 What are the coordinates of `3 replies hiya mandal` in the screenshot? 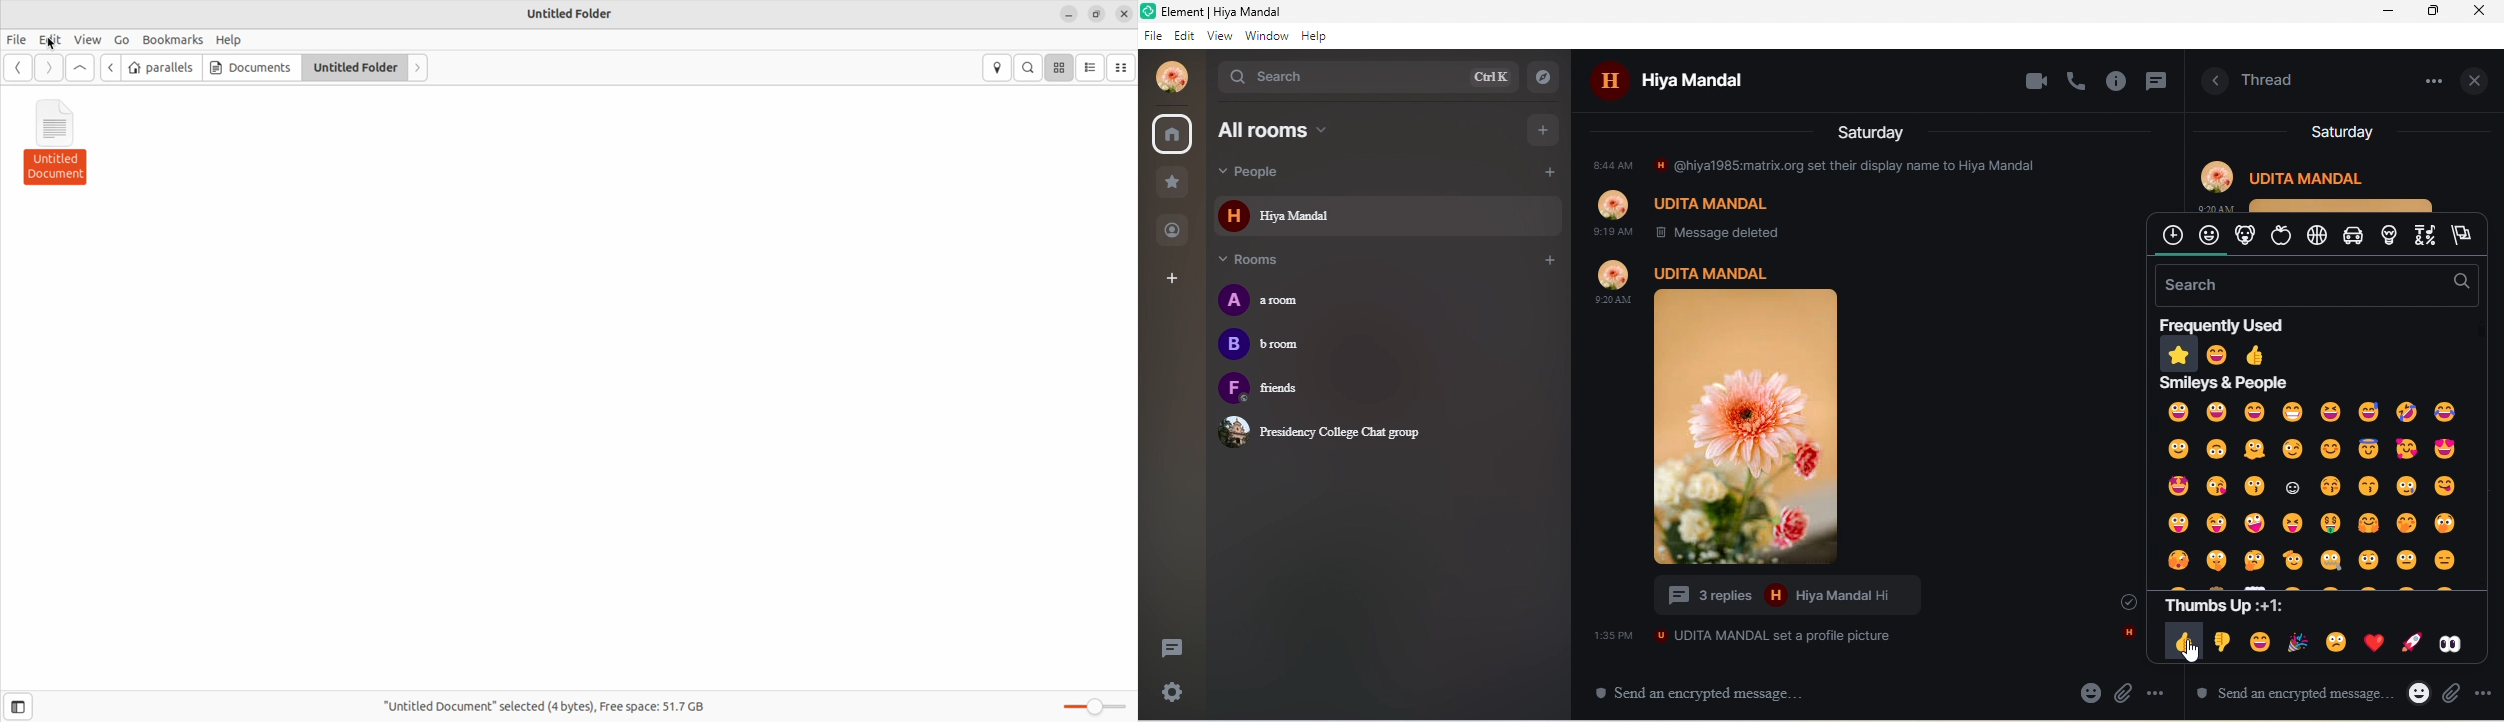 It's located at (1798, 596).